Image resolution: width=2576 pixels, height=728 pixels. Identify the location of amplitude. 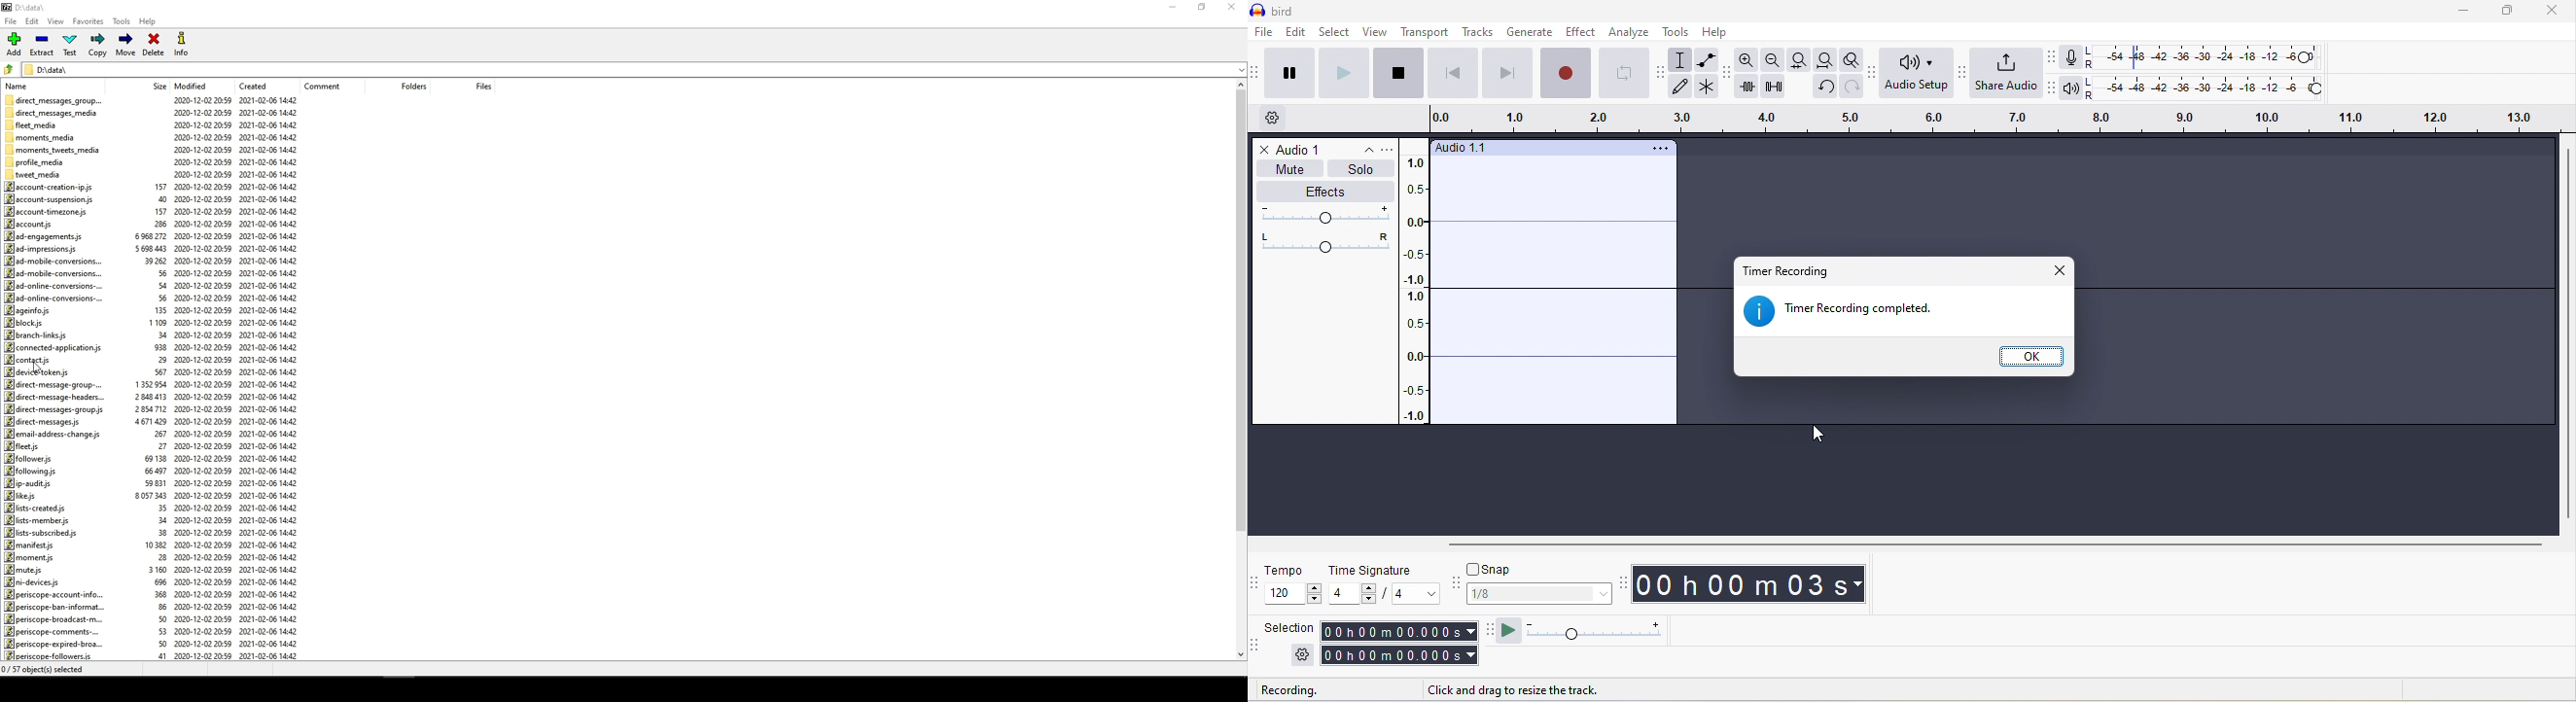
(1422, 288).